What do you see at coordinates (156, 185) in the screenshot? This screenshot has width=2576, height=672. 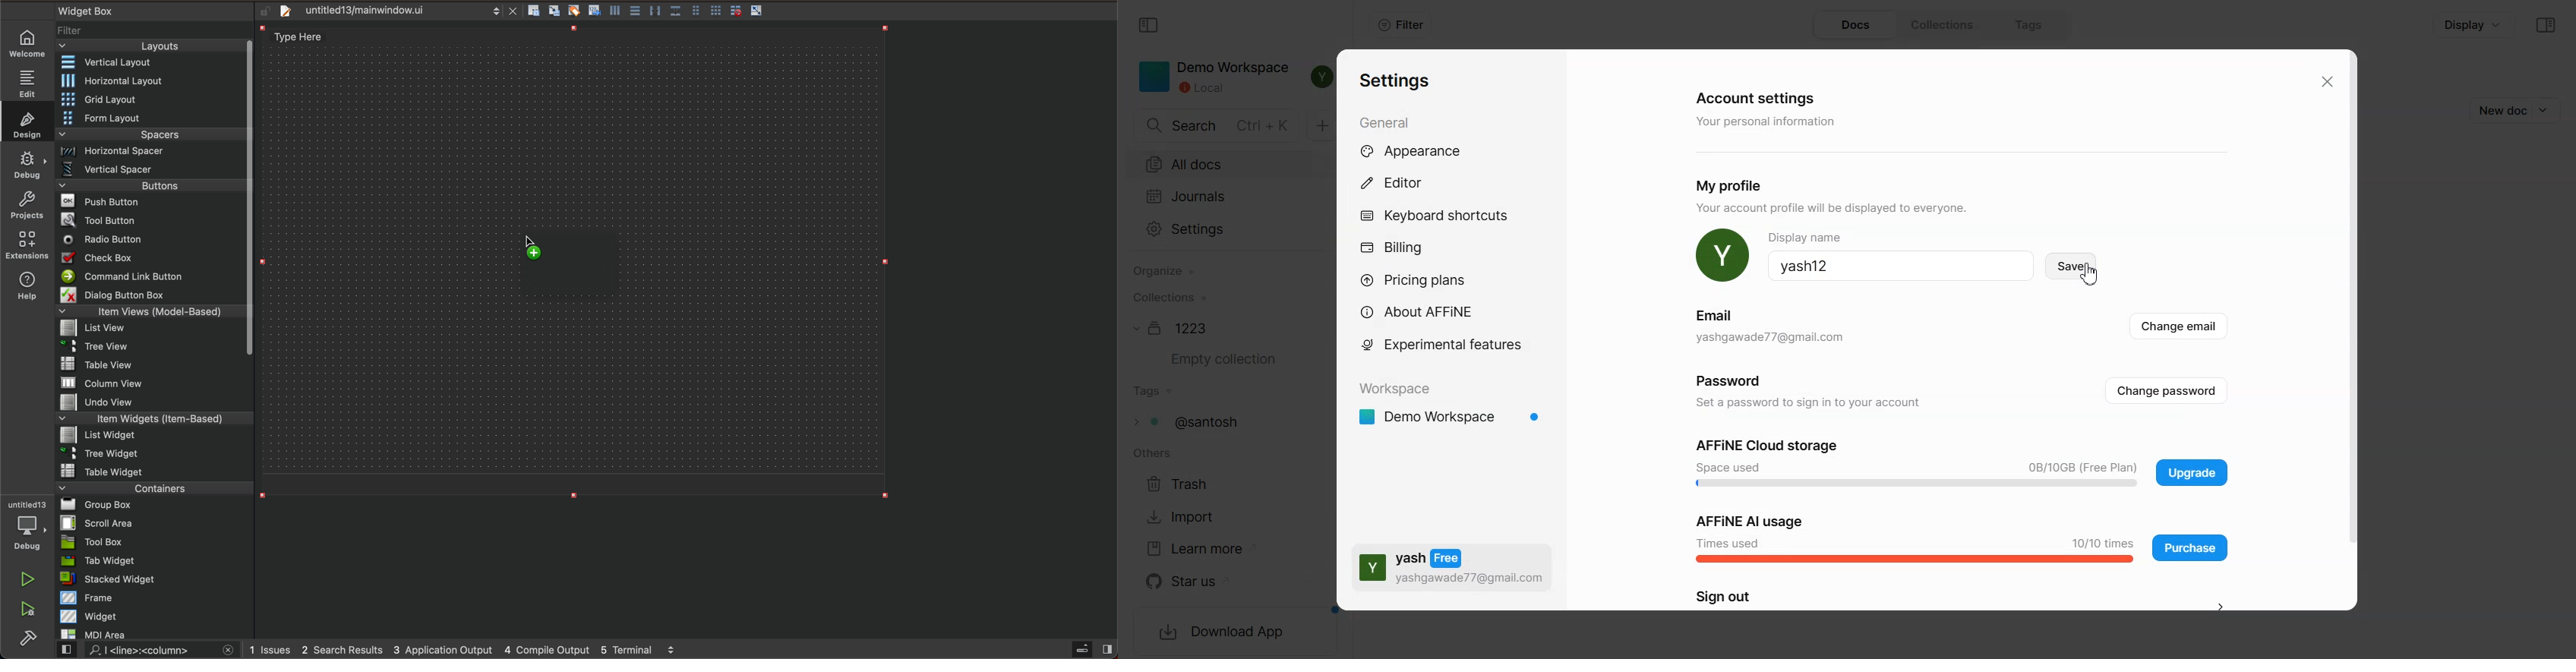 I see `buttons` at bounding box center [156, 185].